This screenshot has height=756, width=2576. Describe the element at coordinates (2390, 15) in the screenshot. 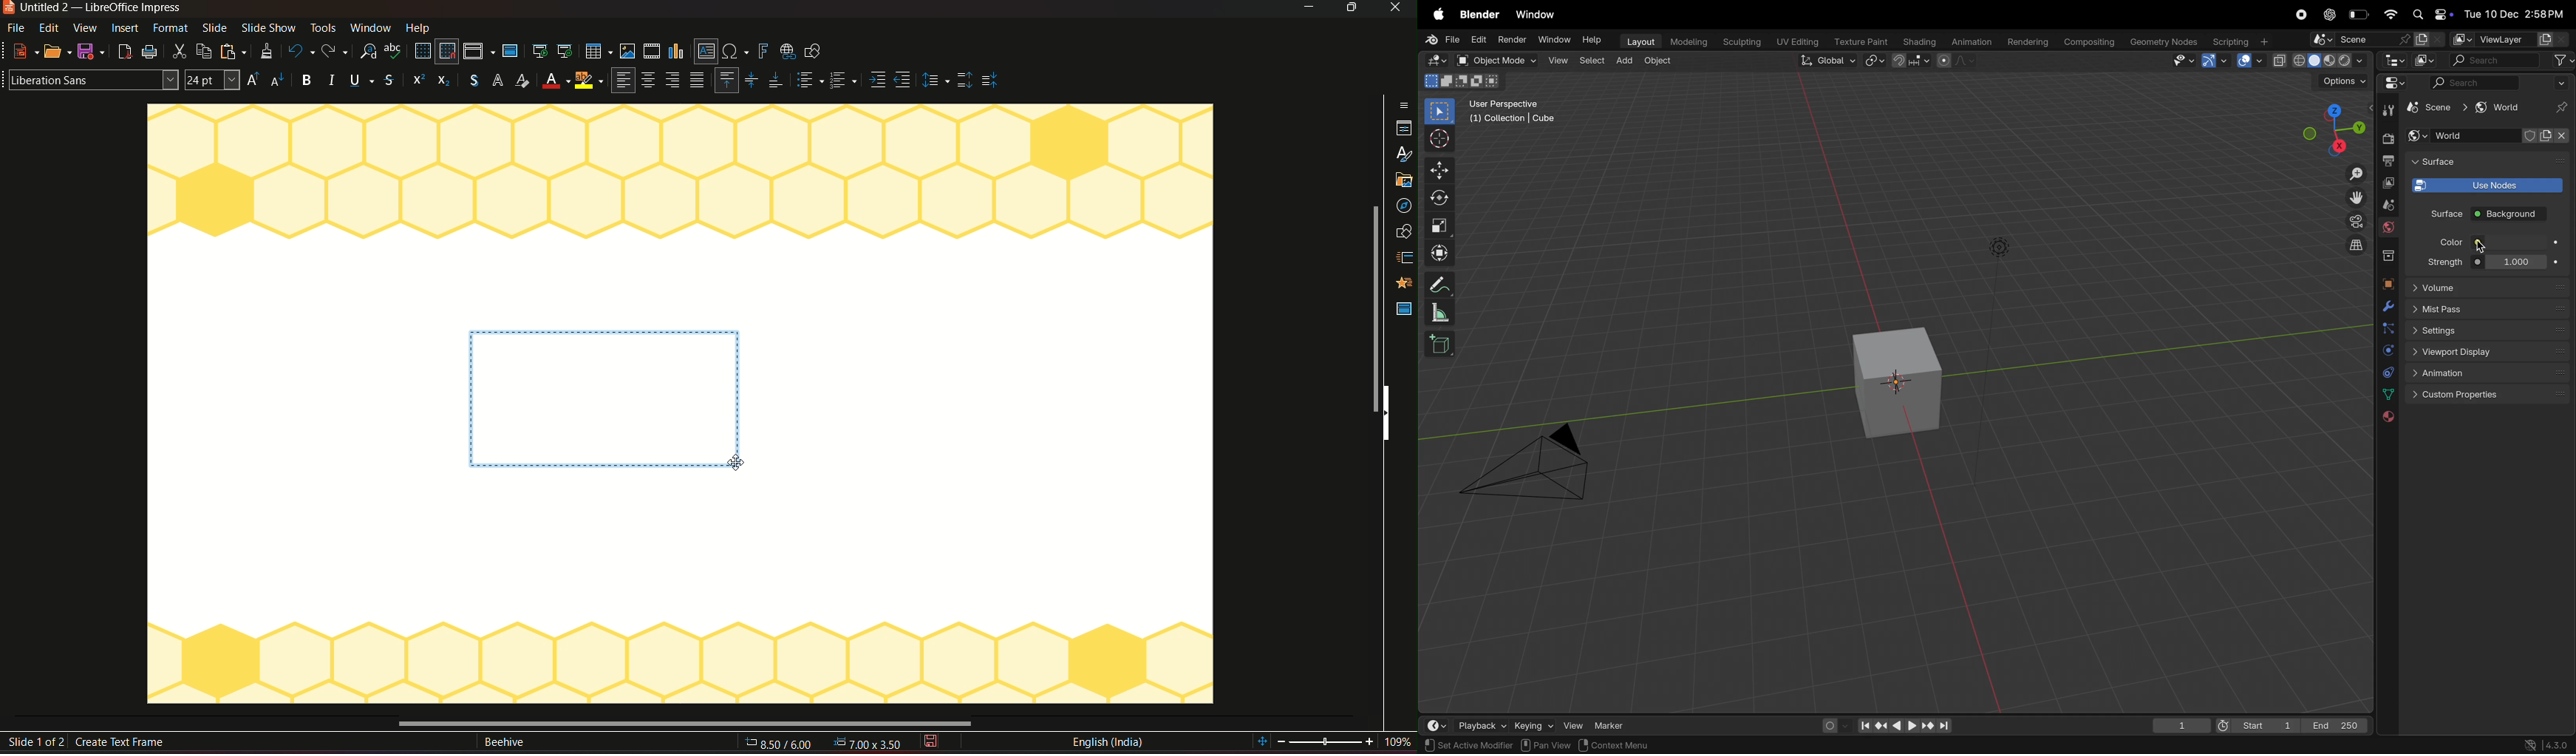

I see `Wifi` at that location.